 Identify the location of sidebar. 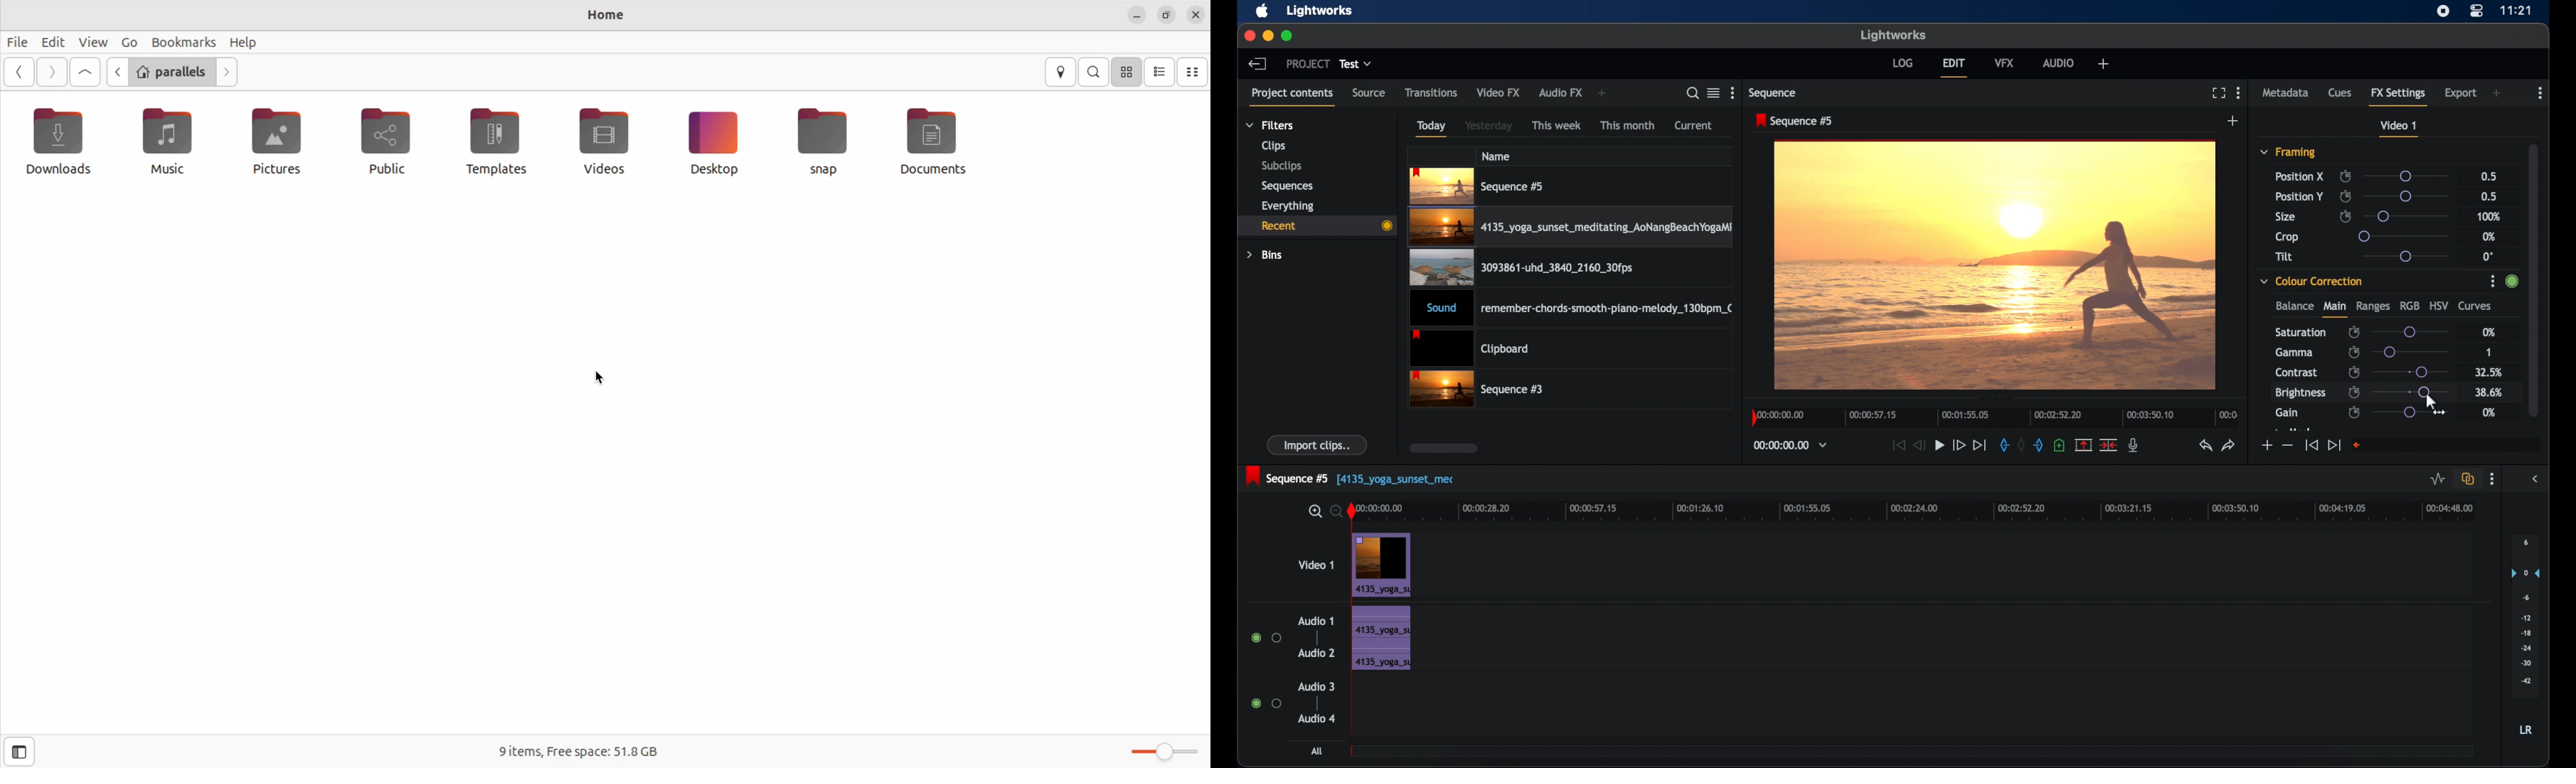
(2538, 479).